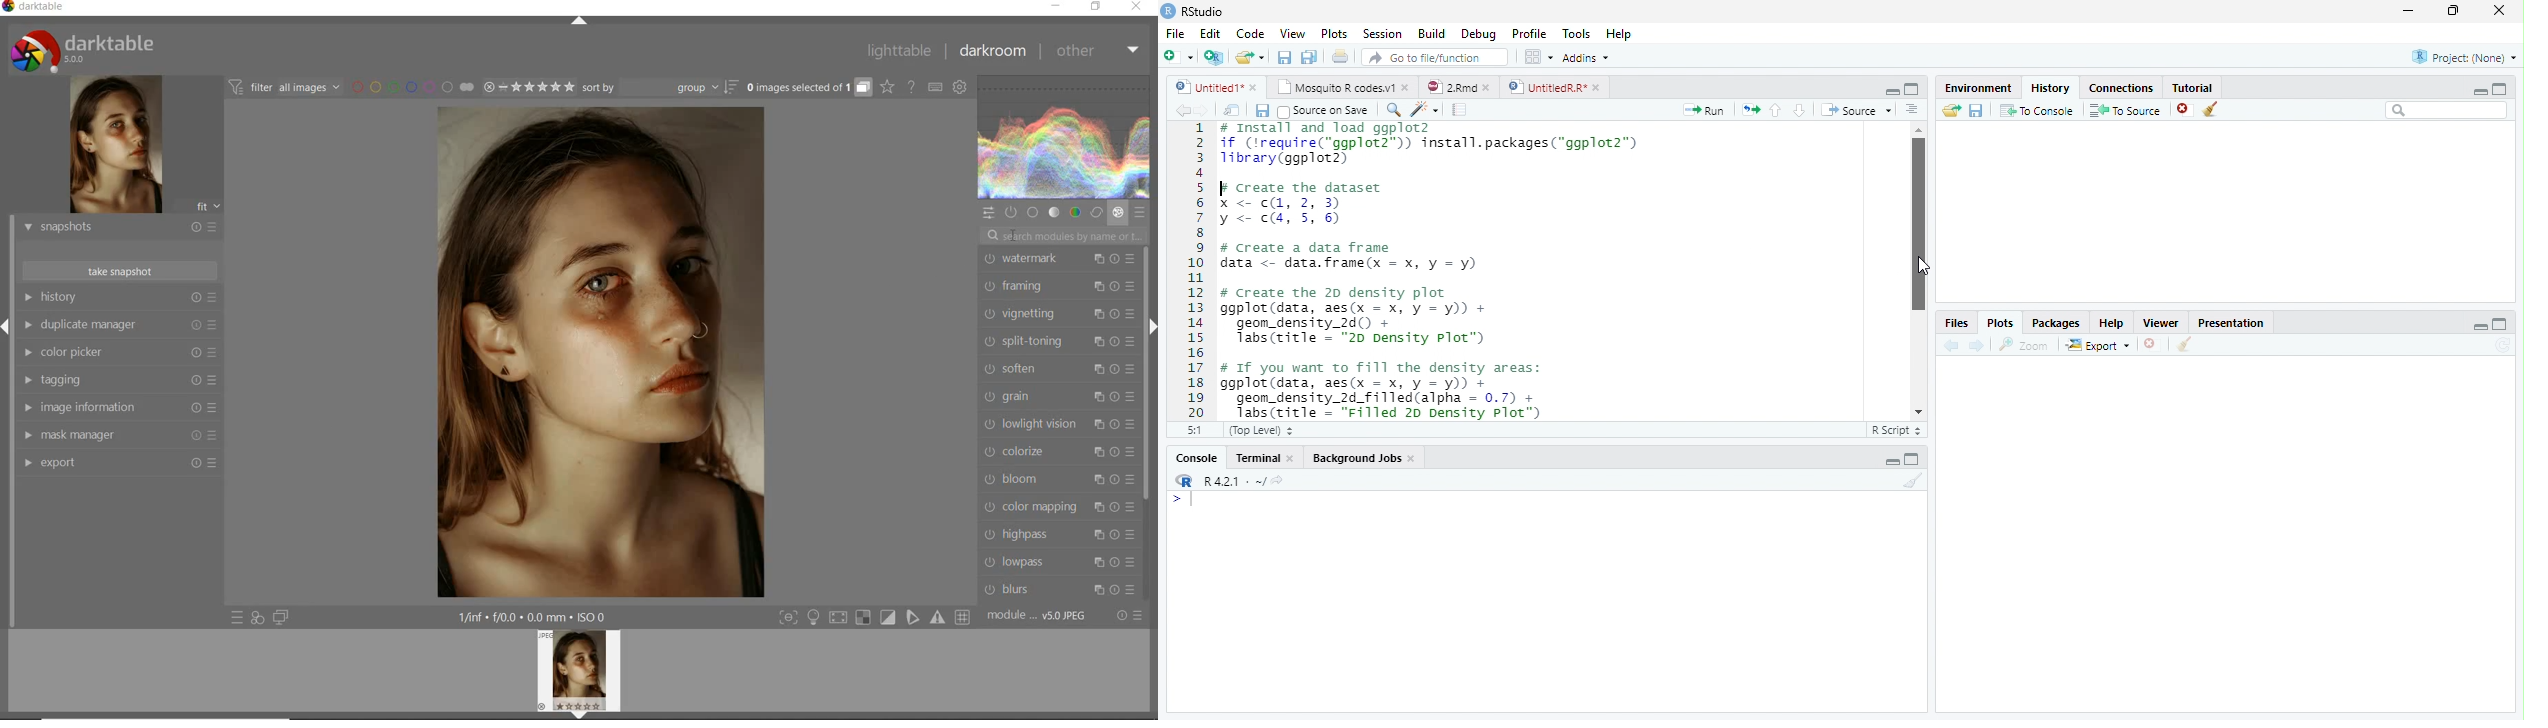 The image size is (2548, 728). I want to click on save current document, so click(1283, 57).